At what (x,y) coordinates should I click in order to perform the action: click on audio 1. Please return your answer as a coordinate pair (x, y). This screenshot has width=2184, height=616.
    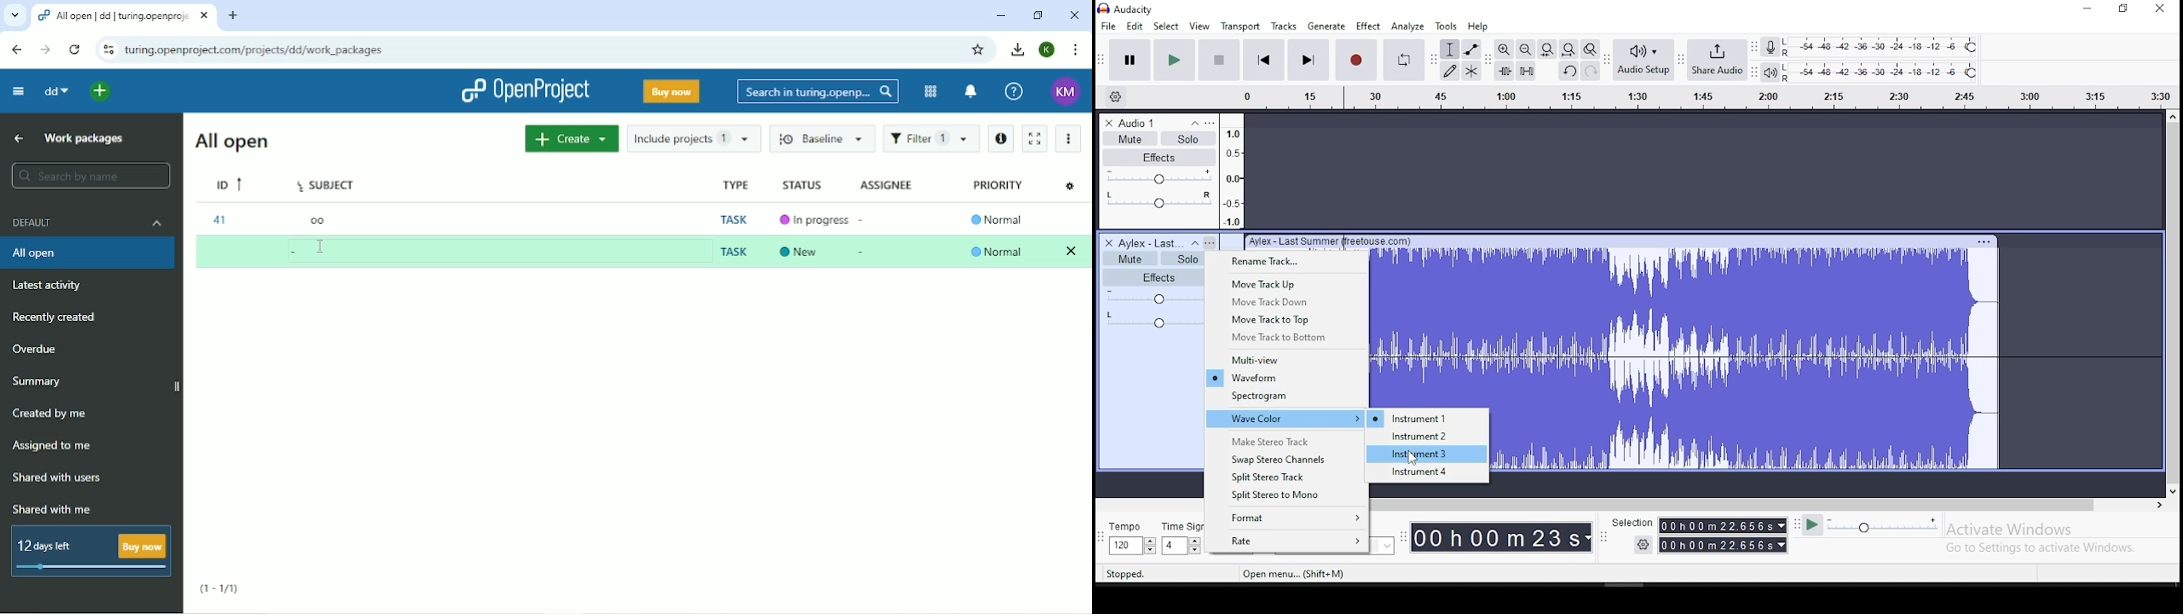
    Looking at the image, I should click on (1139, 123).